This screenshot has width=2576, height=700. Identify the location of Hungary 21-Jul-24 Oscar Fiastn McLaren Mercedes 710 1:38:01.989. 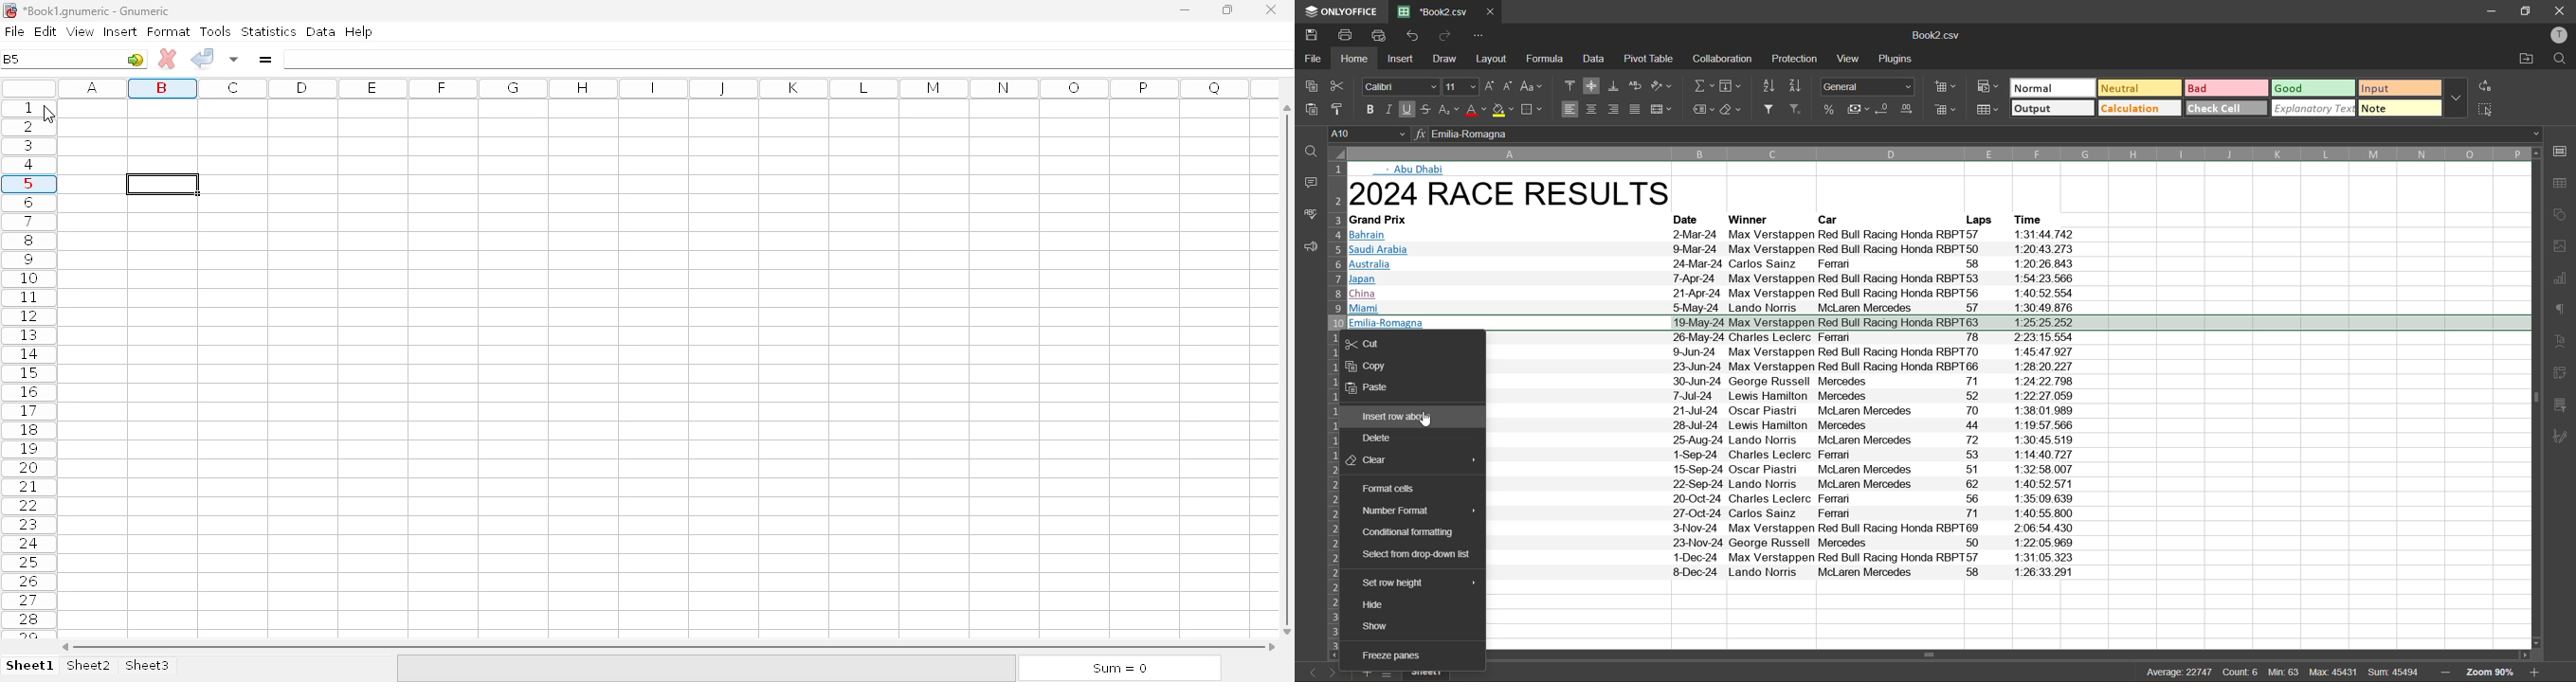
(1782, 411).